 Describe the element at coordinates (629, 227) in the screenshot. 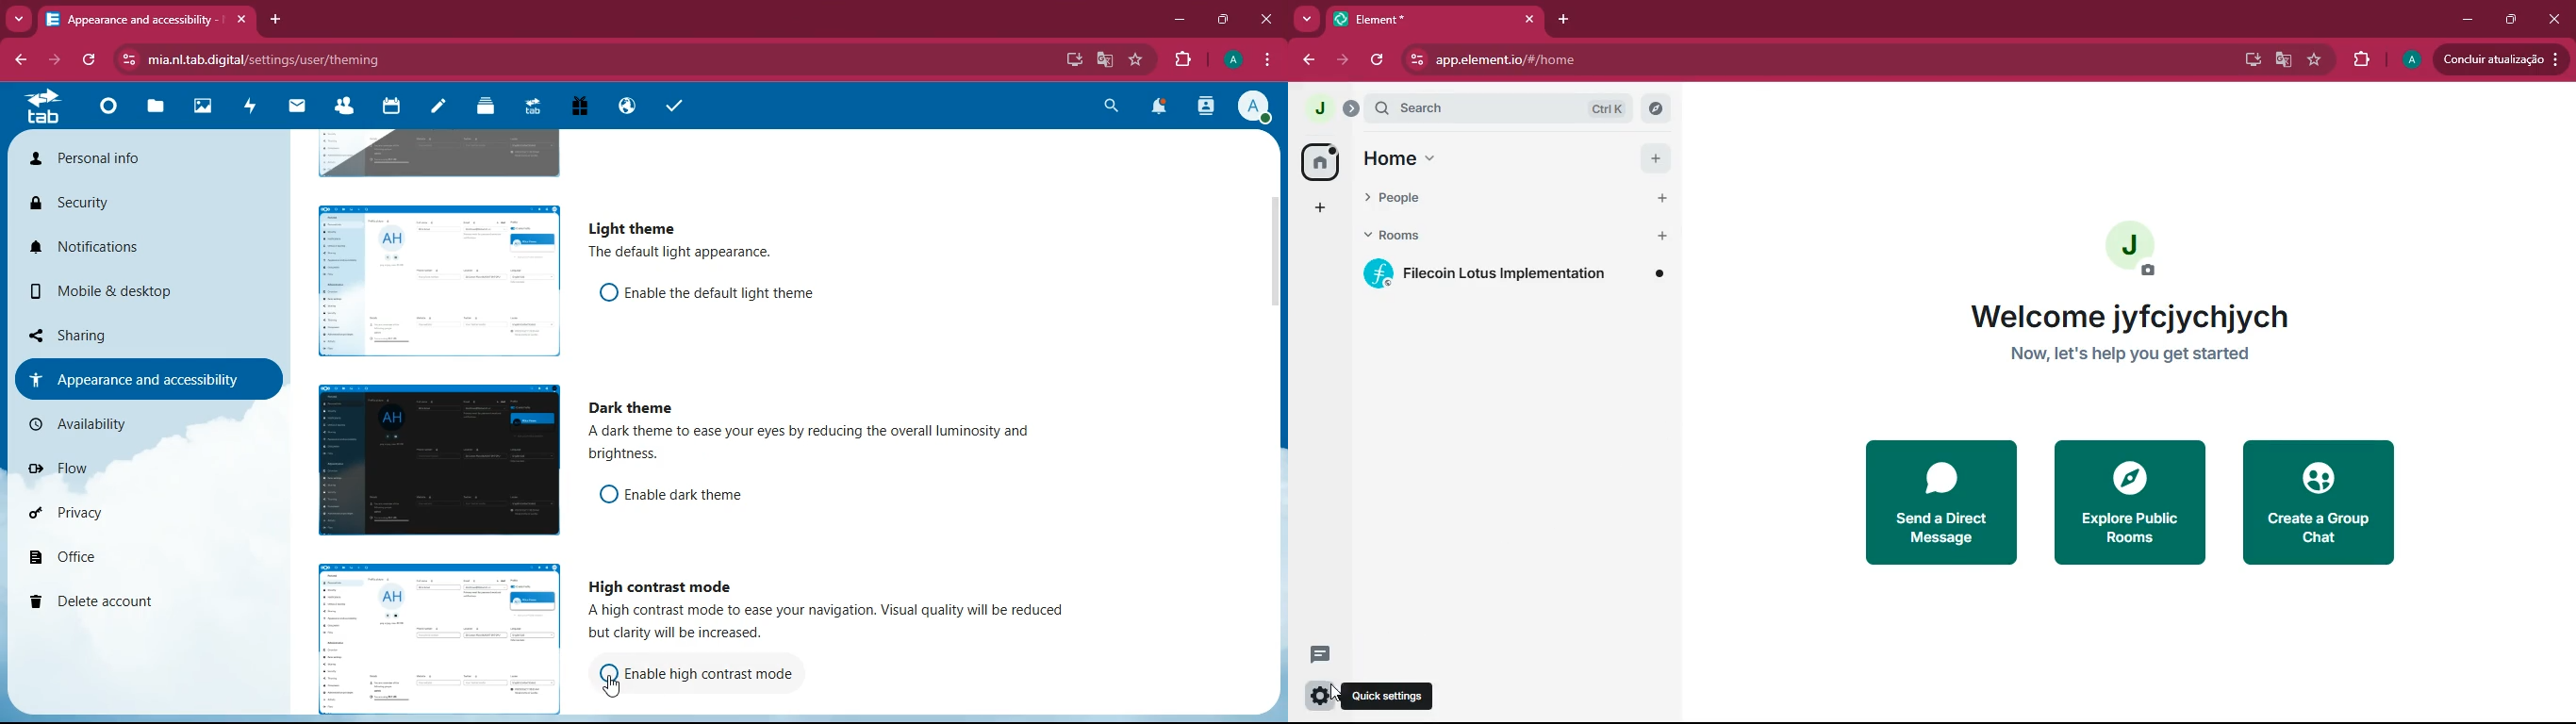

I see `light theme` at that location.